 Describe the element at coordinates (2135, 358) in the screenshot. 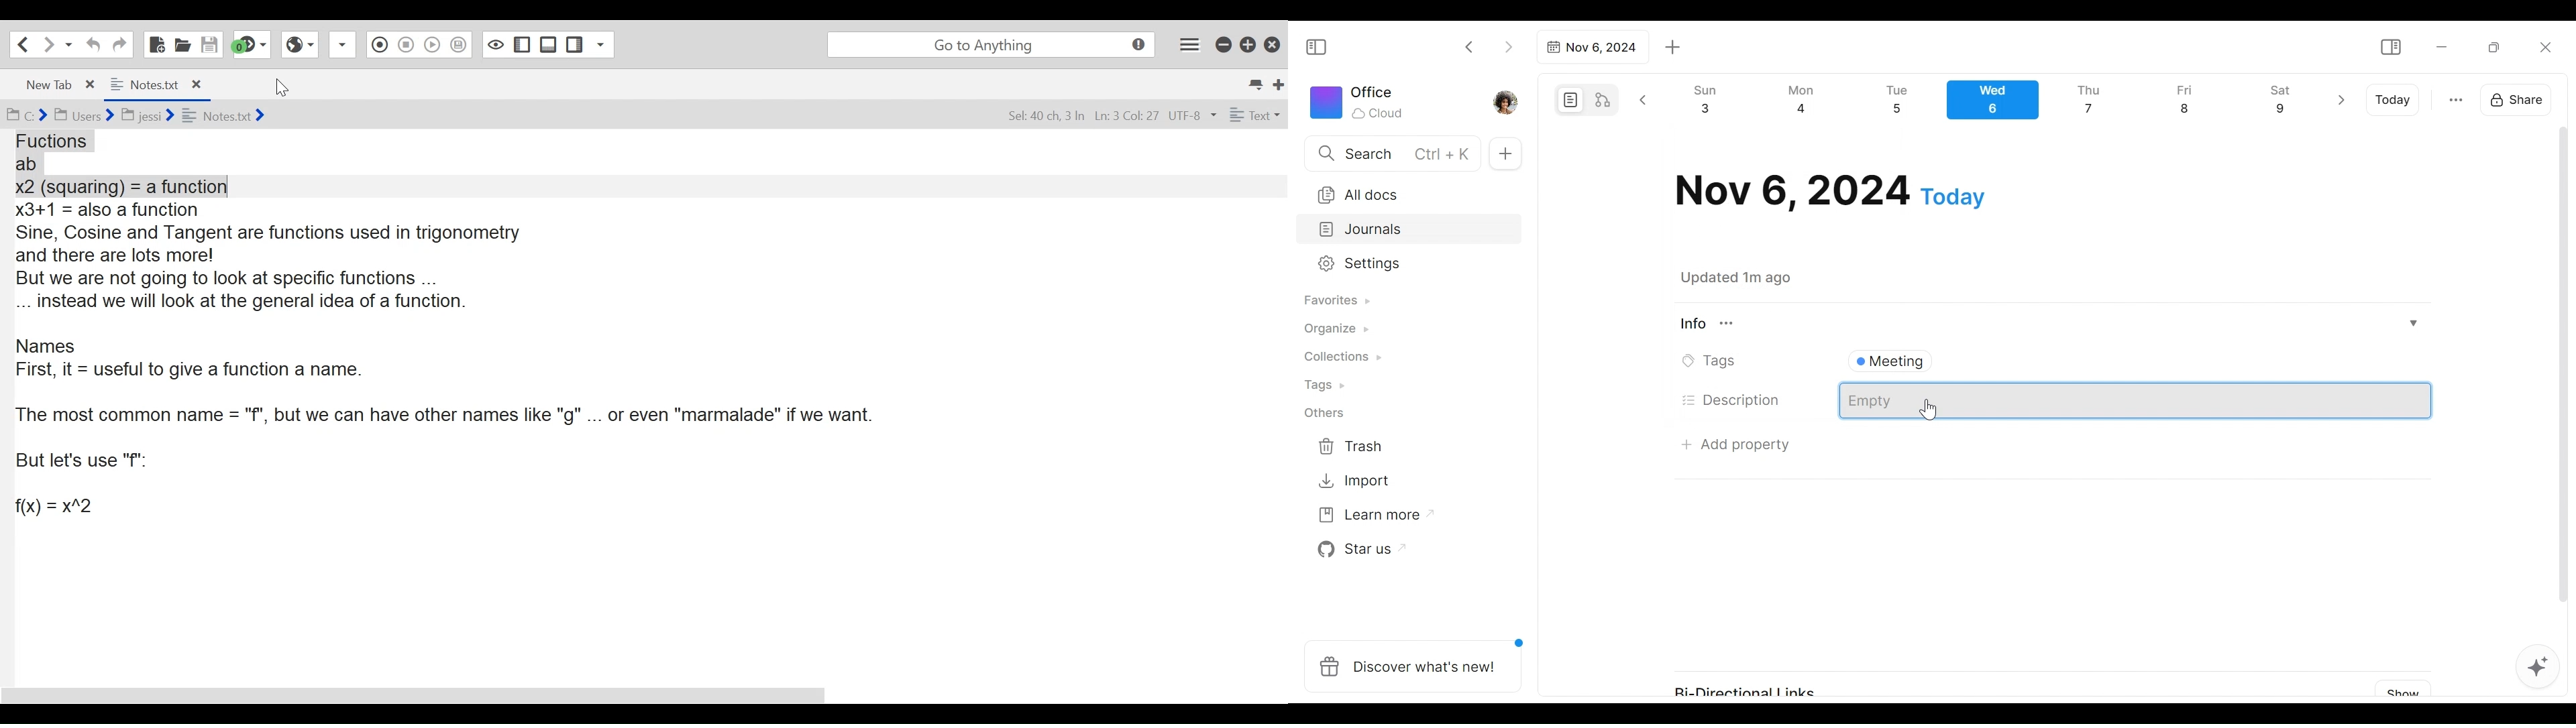

I see `Tags Field` at that location.